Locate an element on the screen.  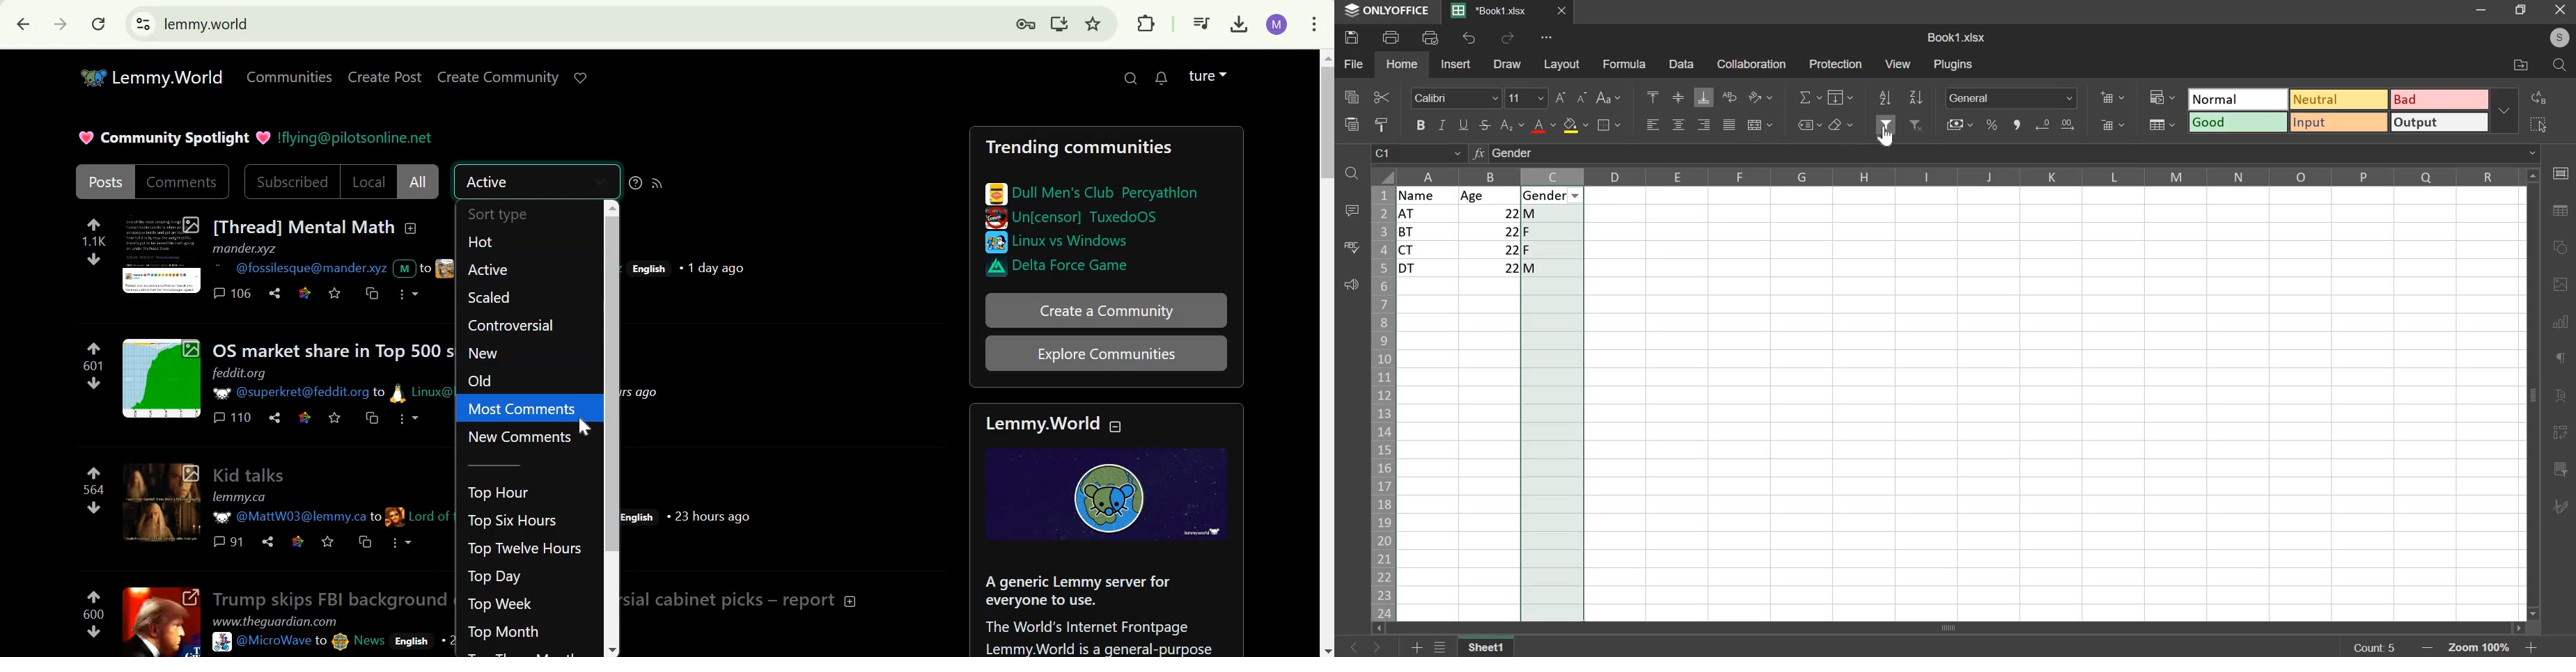
closes is located at coordinates (1562, 11).